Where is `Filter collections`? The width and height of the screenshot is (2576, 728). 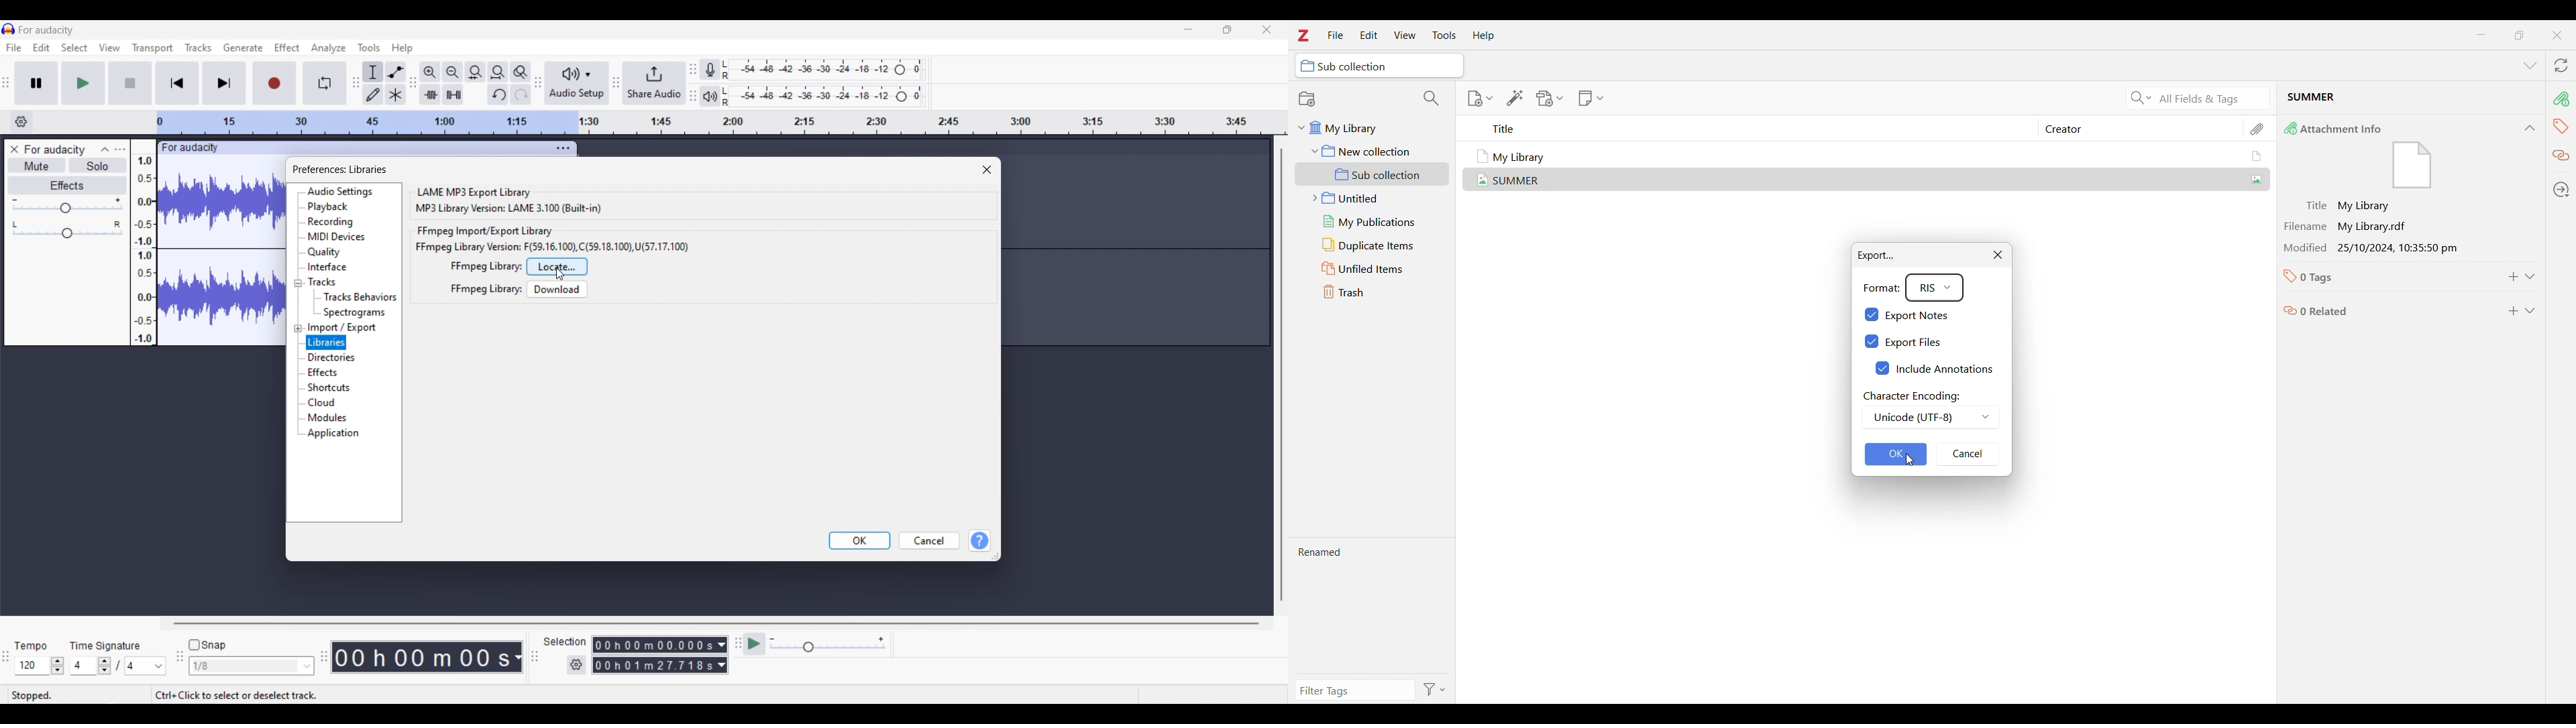 Filter collections is located at coordinates (1432, 98).